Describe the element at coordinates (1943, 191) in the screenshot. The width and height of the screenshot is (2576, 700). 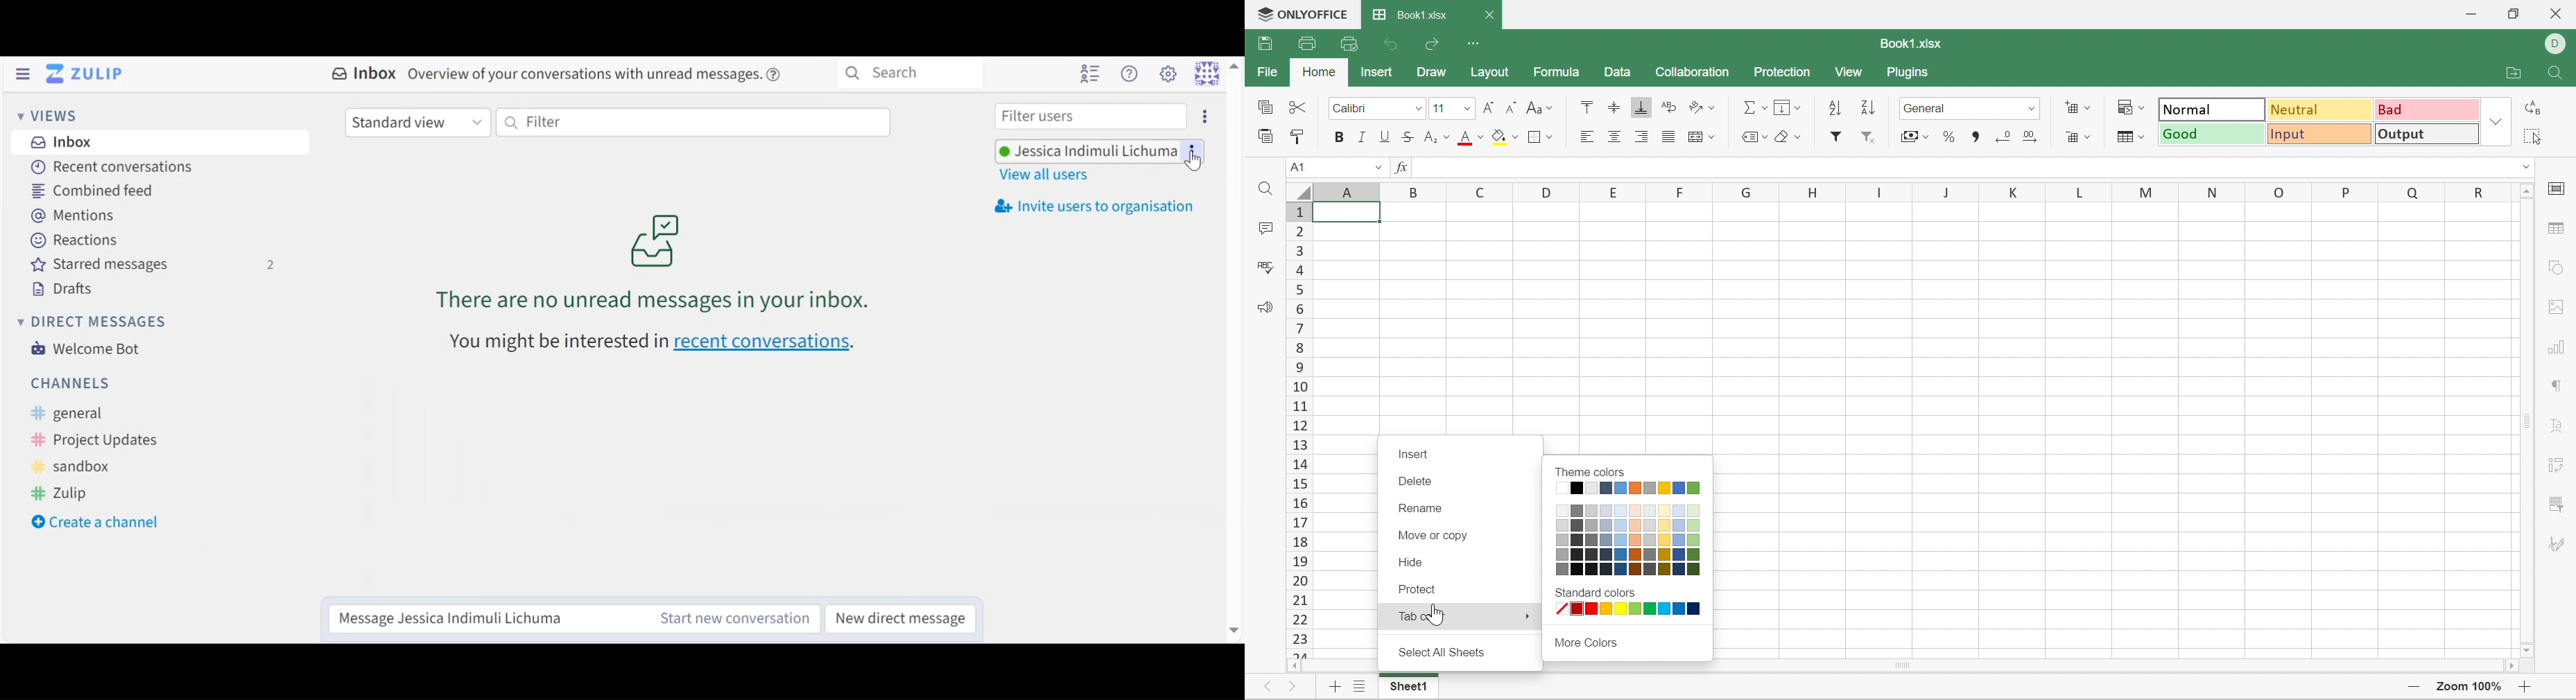
I see `J` at that location.